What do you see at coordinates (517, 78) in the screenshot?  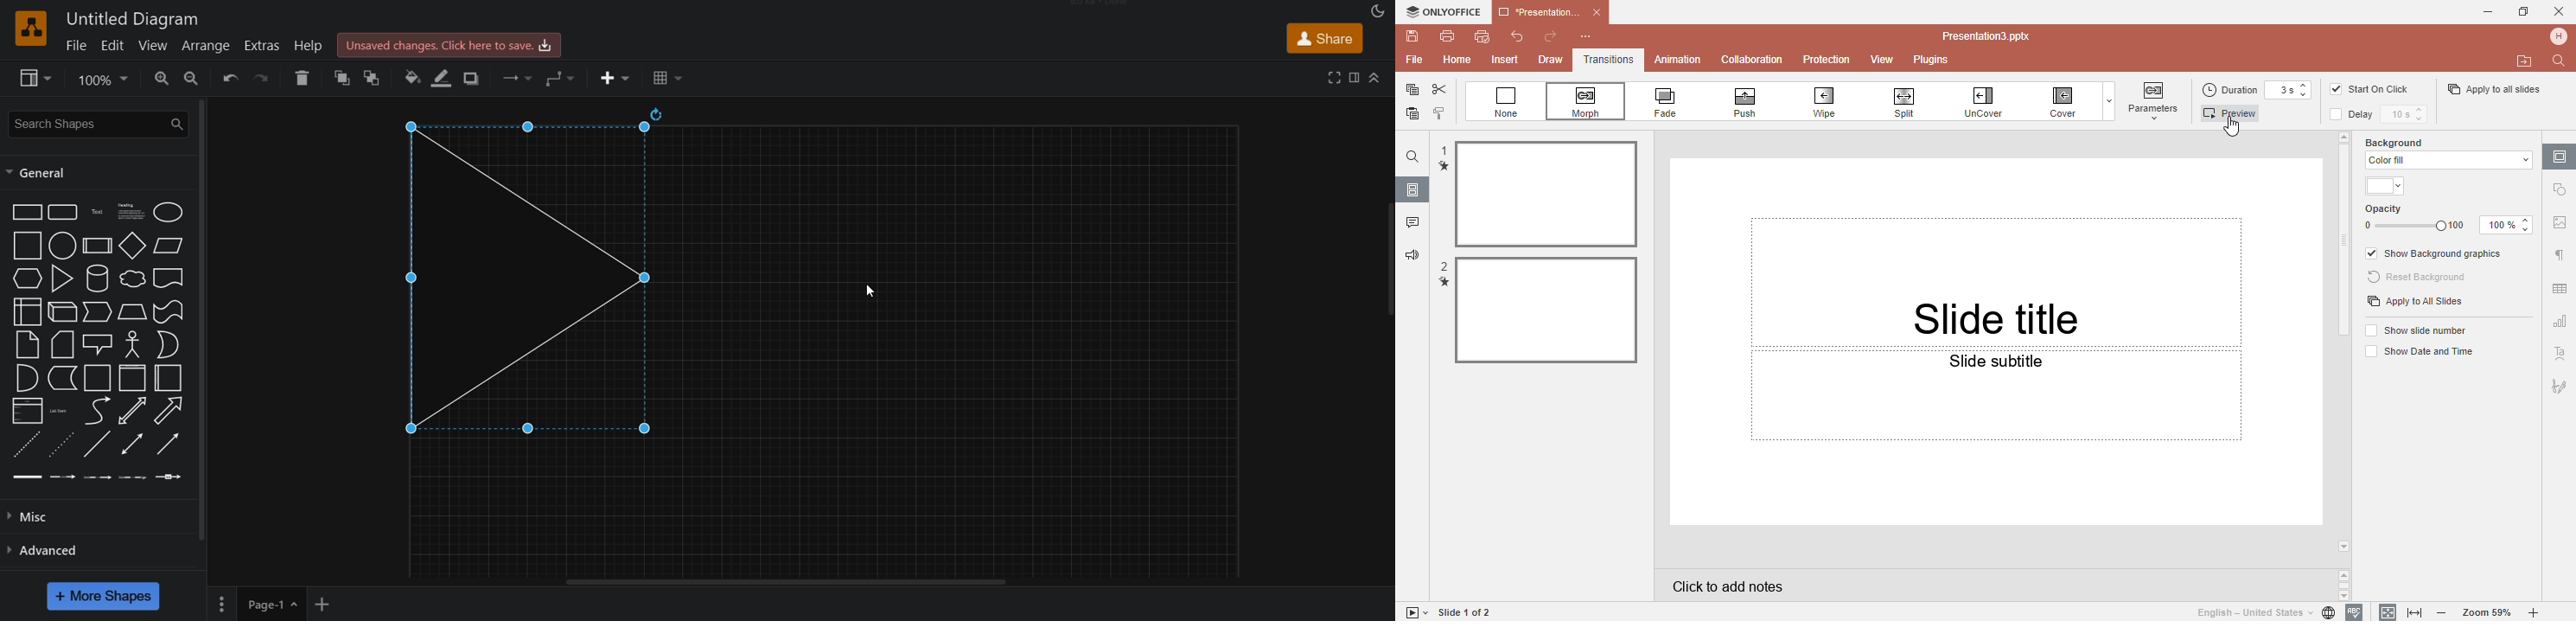 I see `connection` at bounding box center [517, 78].